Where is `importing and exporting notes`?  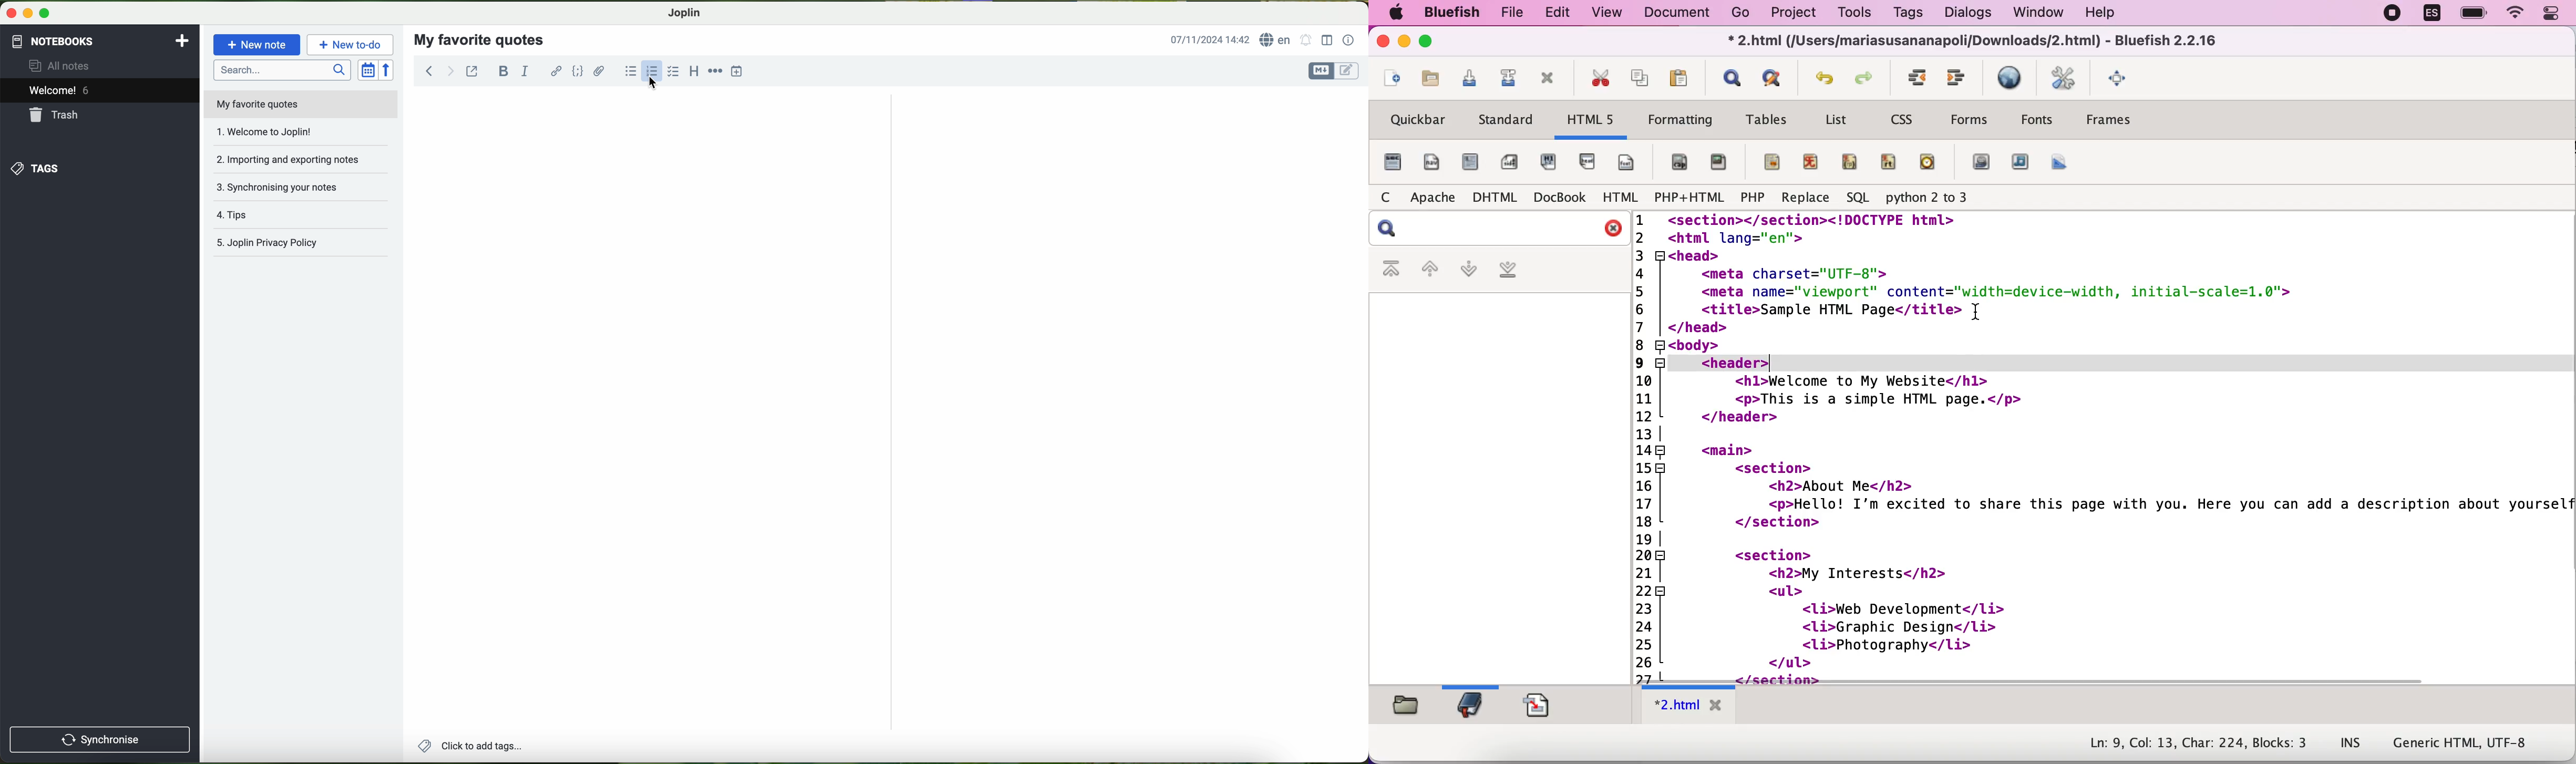
importing and exporting notes is located at coordinates (299, 158).